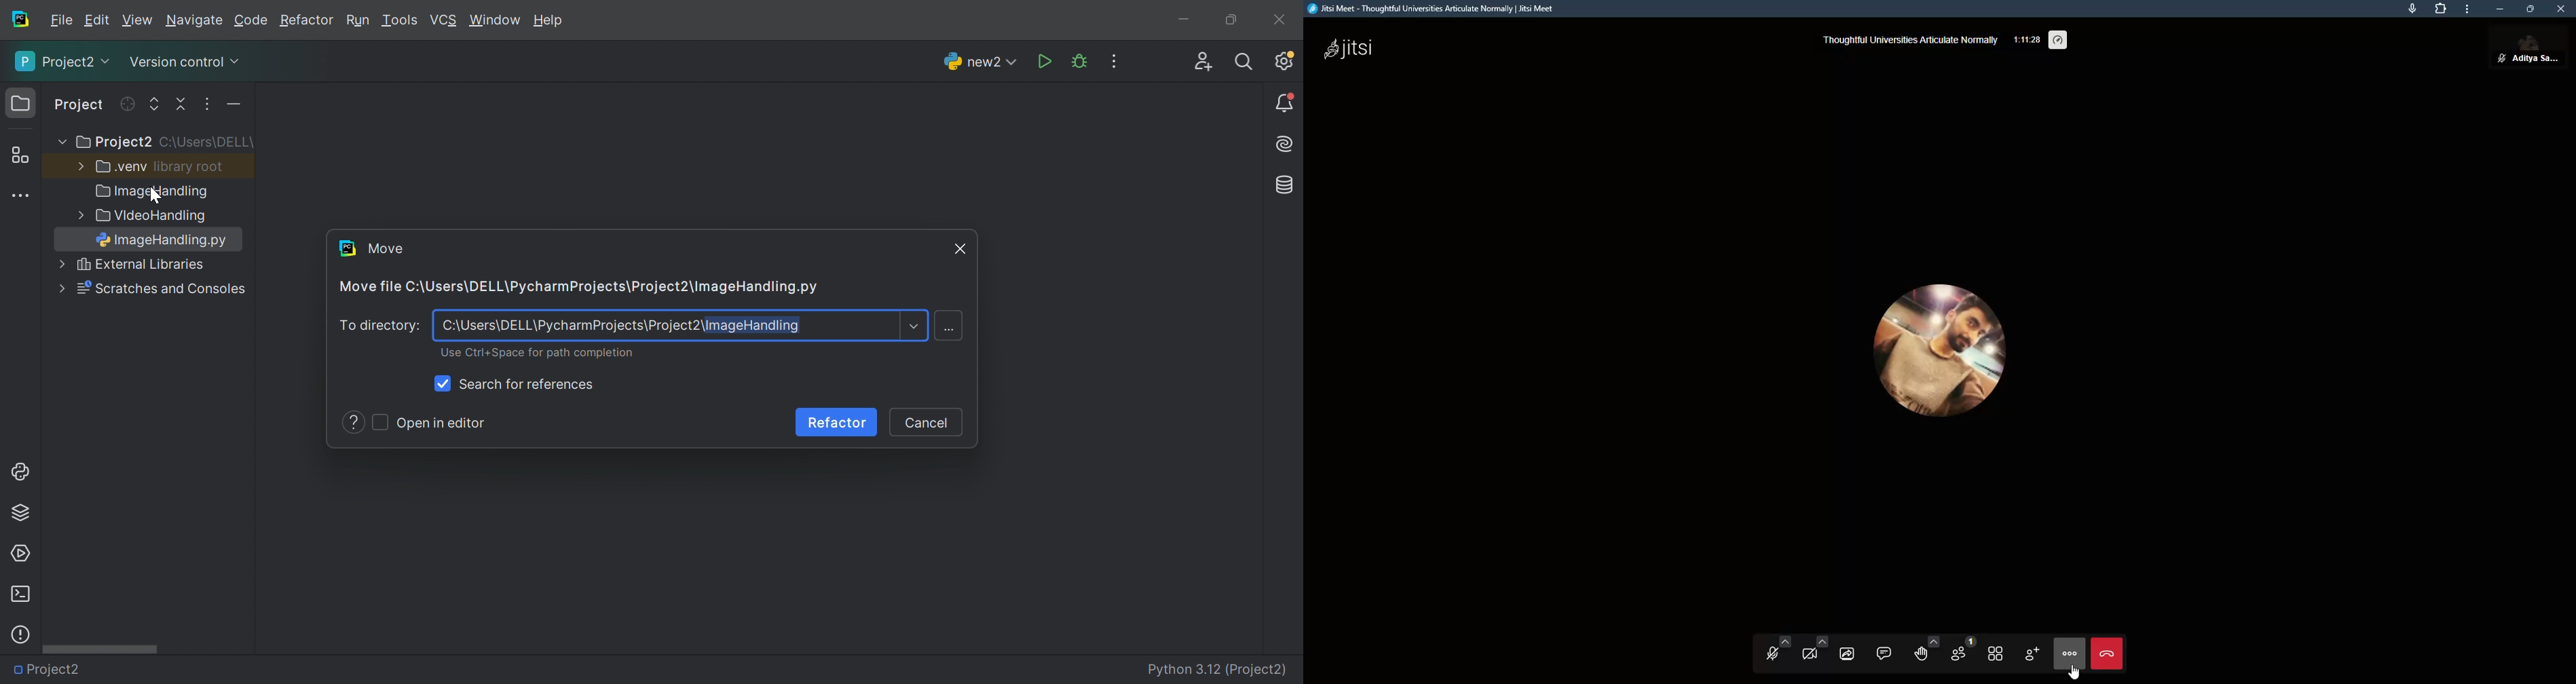  I want to click on Structure, so click(20, 156).